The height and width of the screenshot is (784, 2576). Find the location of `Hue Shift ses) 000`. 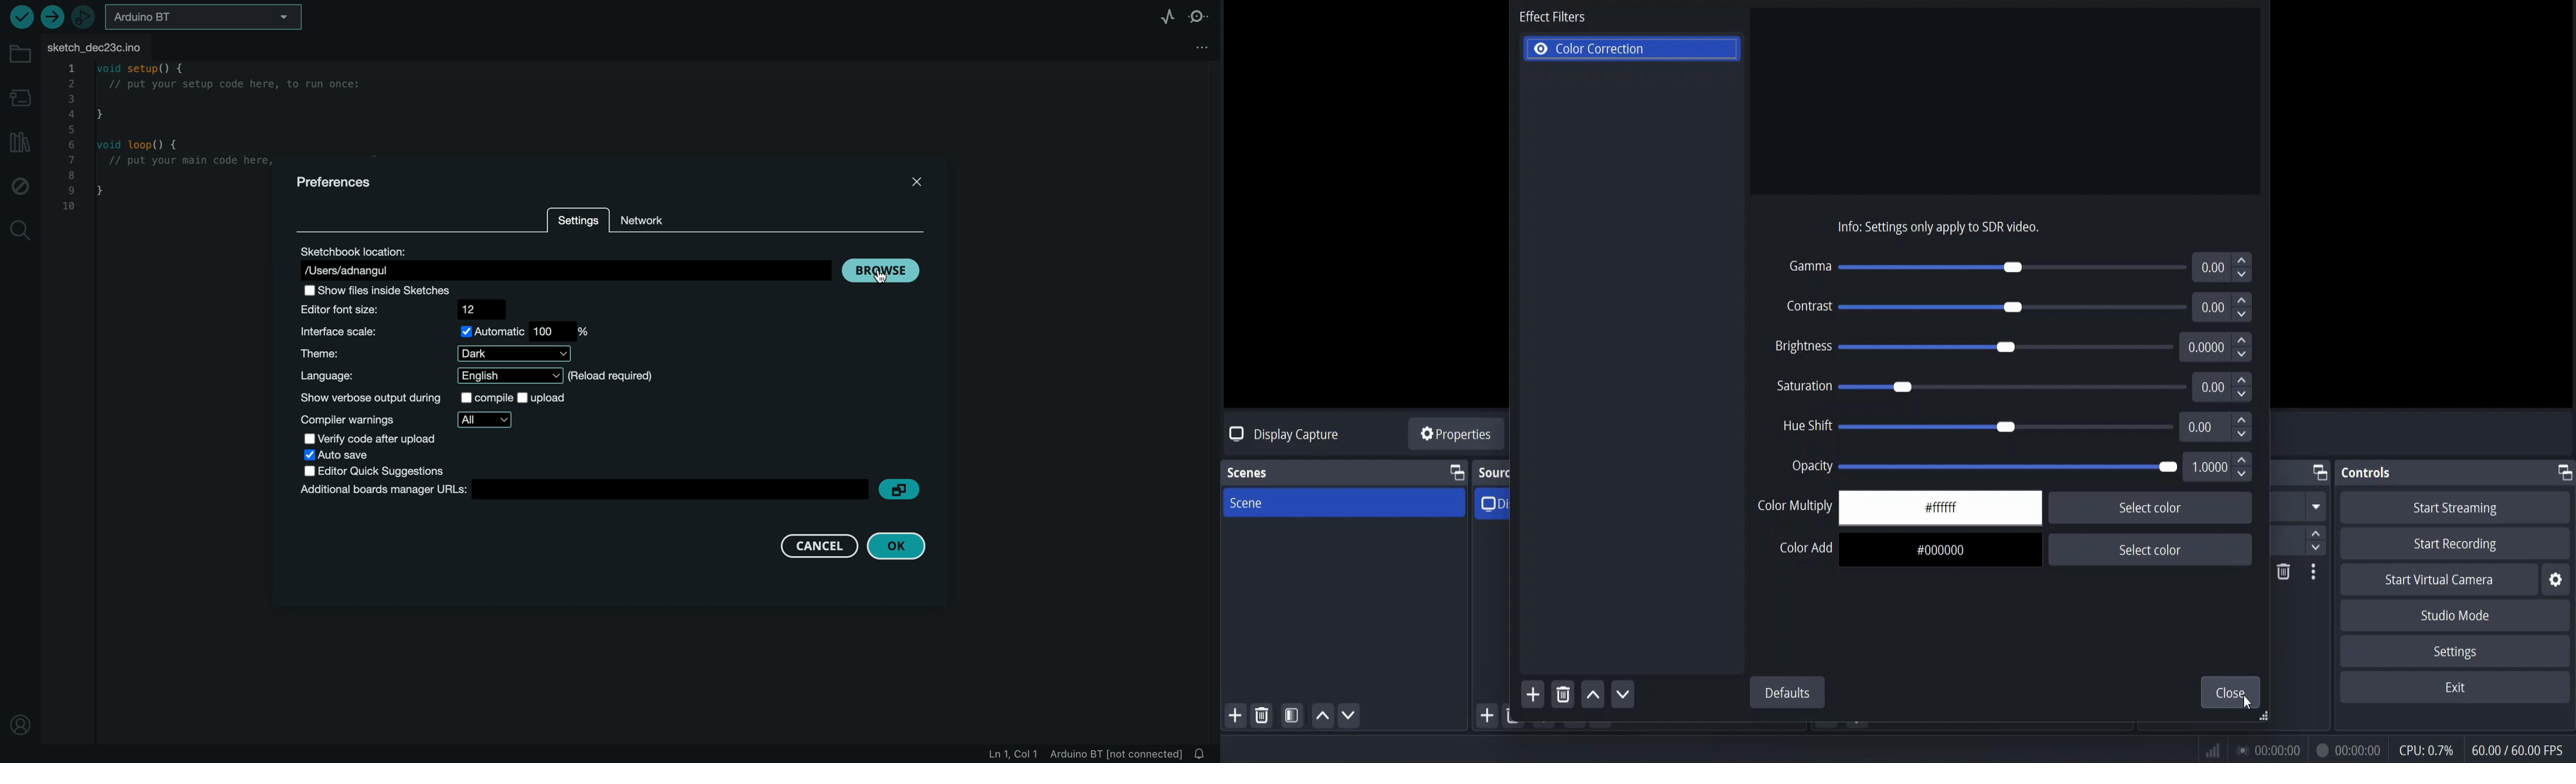

Hue Shift ses) 000 is located at coordinates (1999, 429).